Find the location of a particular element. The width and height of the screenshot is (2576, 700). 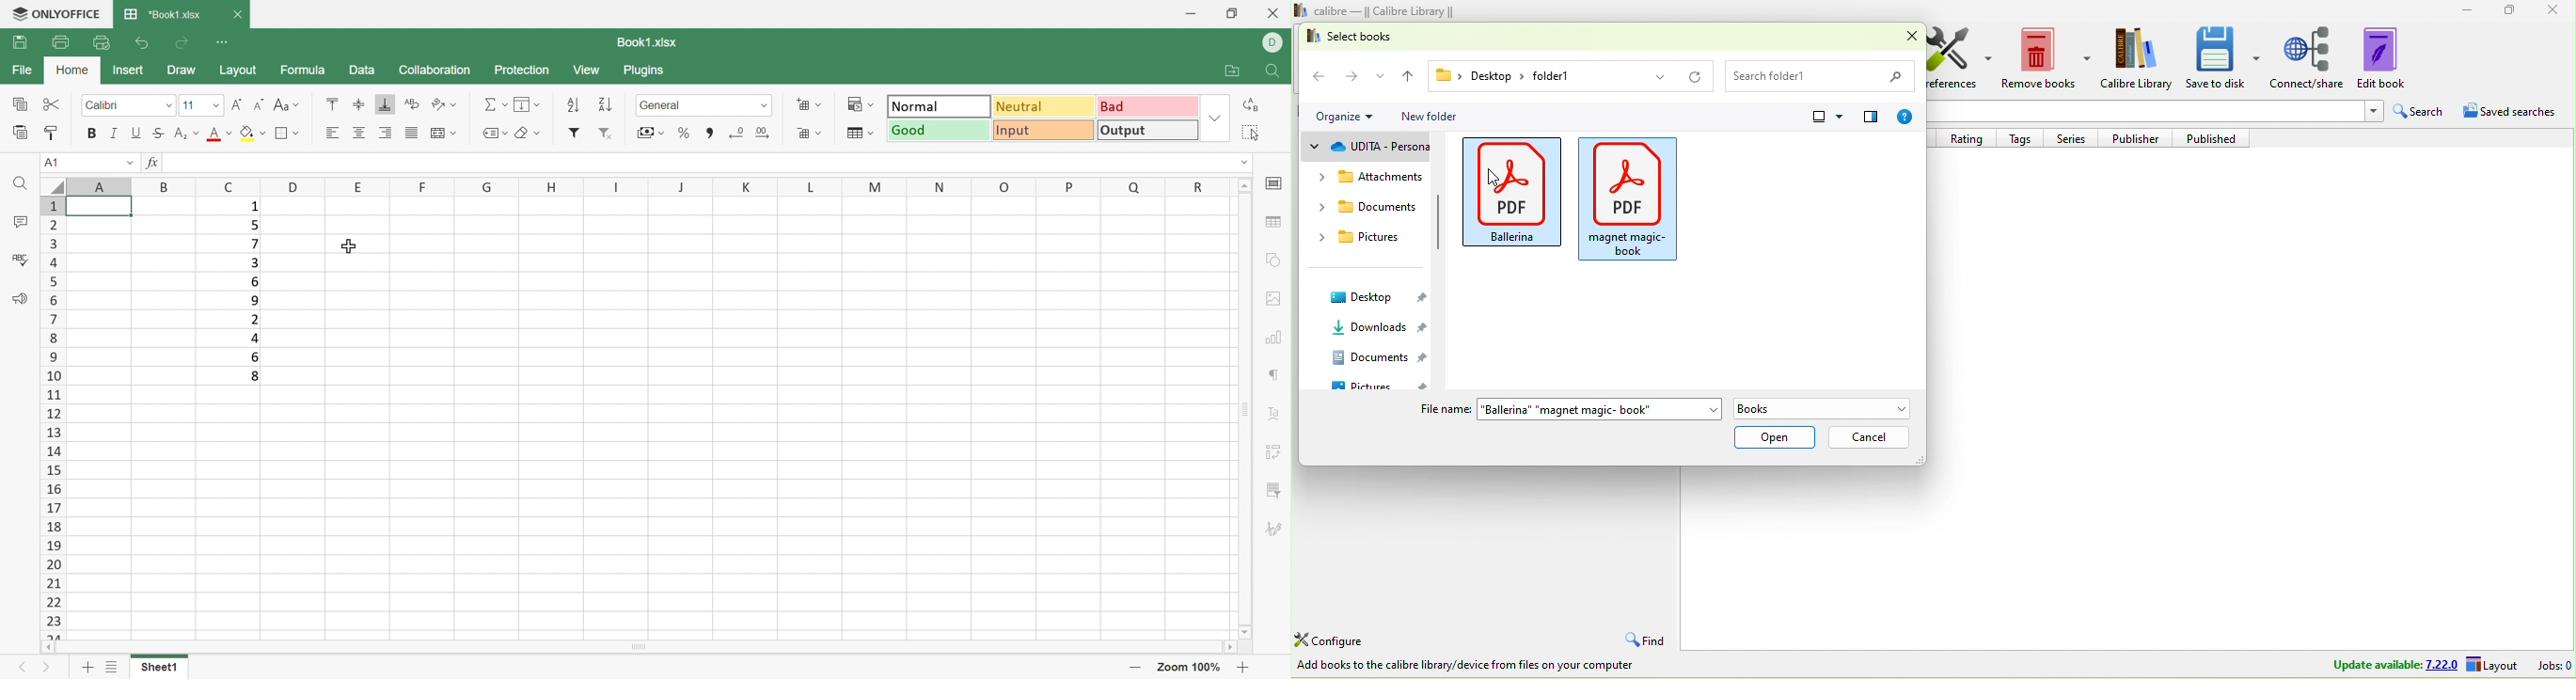

Replace is located at coordinates (1250, 104).